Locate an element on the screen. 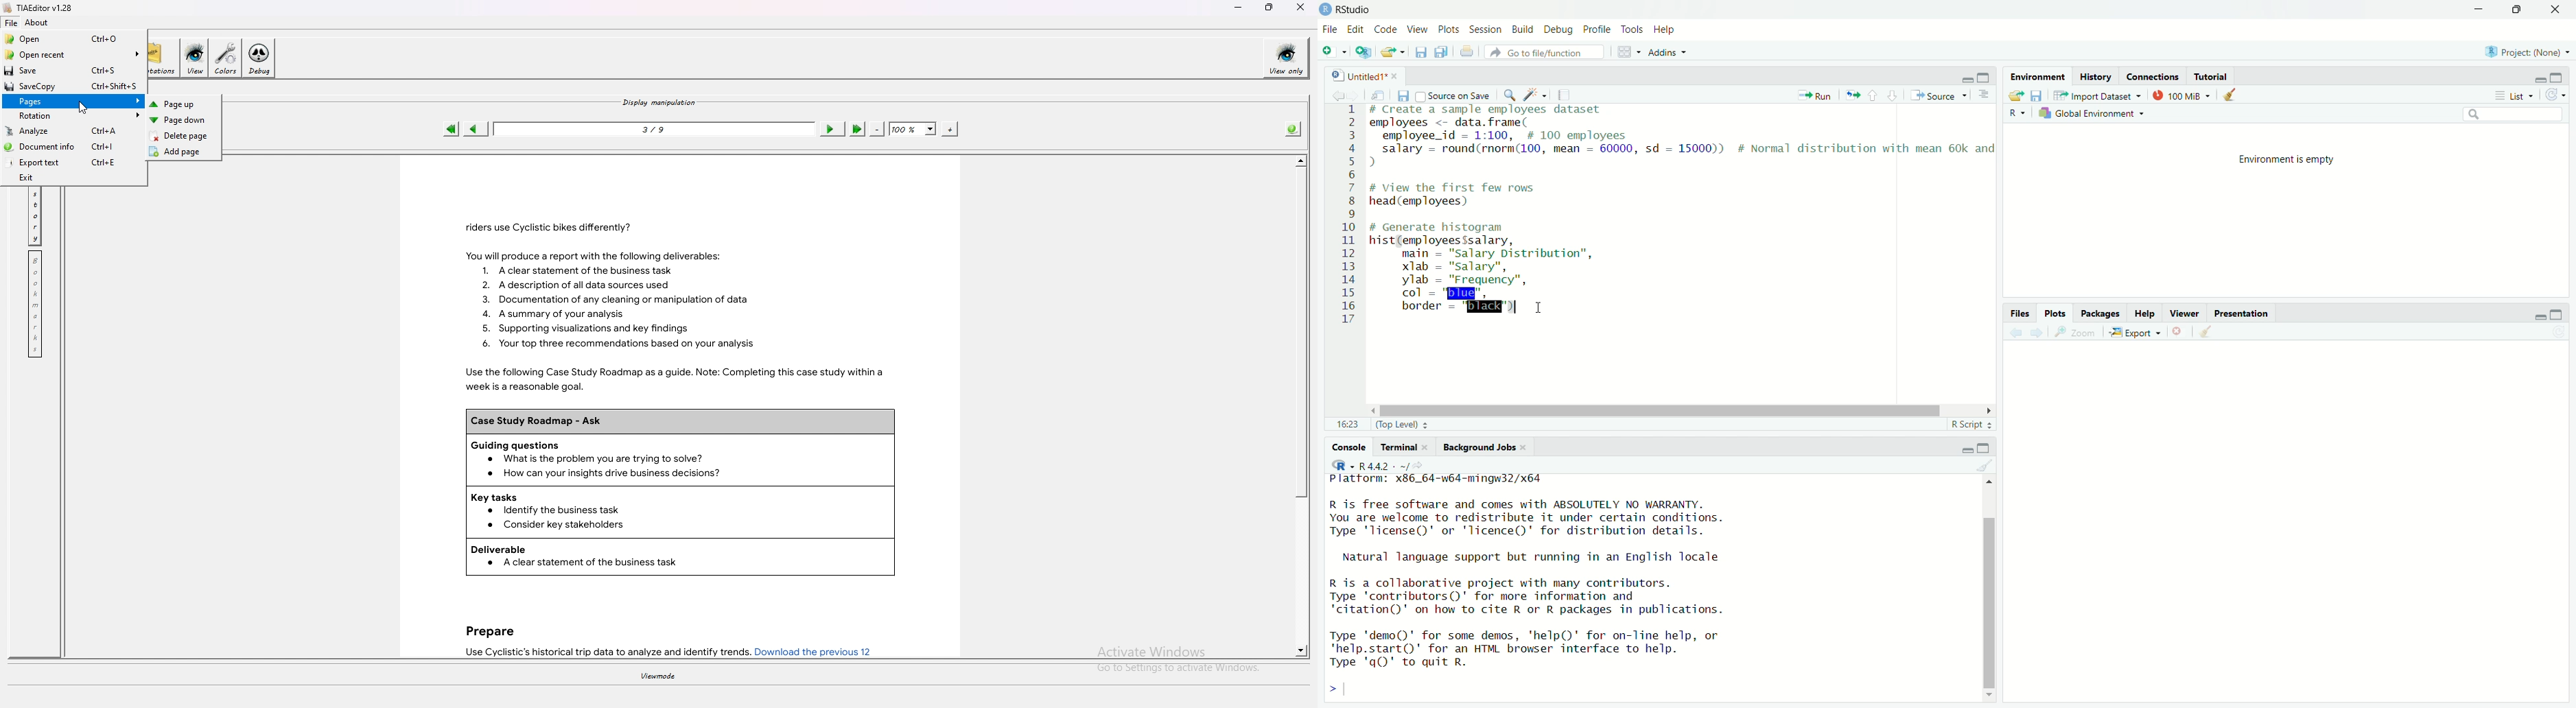 This screenshot has width=2576, height=728. close is located at coordinates (1525, 448).